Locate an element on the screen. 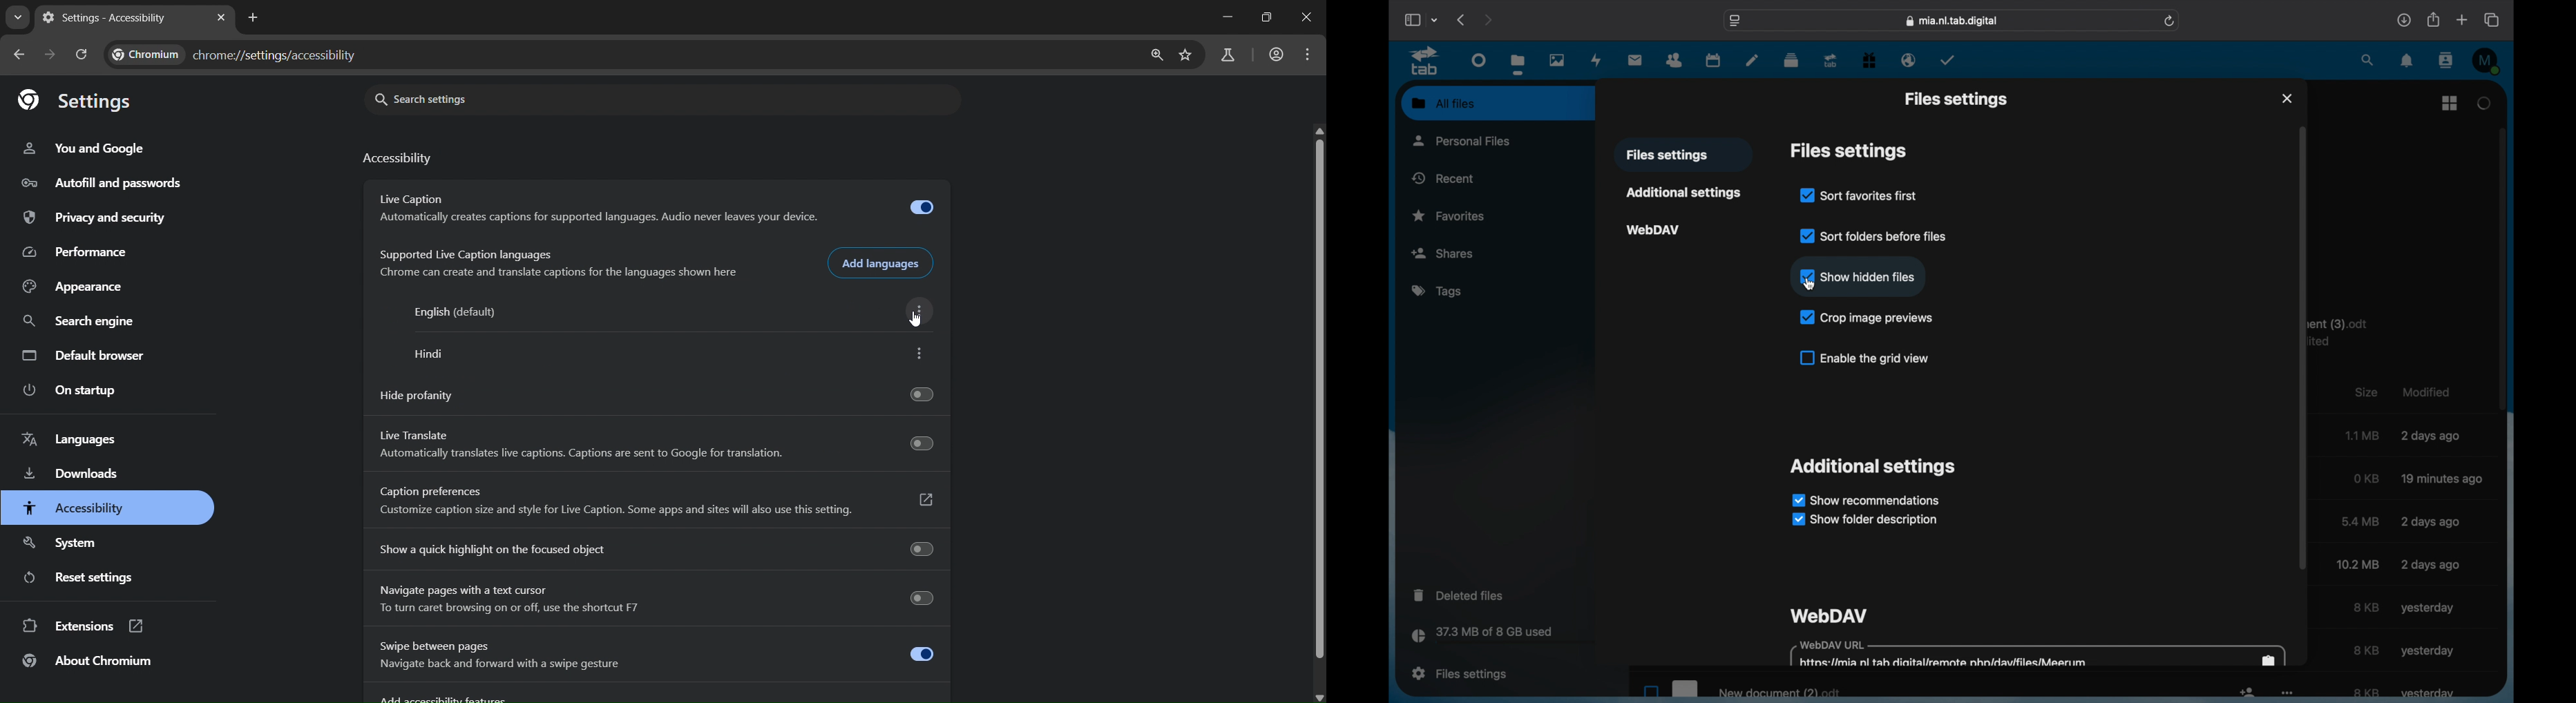 This screenshot has width=2576, height=728. zoom is located at coordinates (1153, 56).